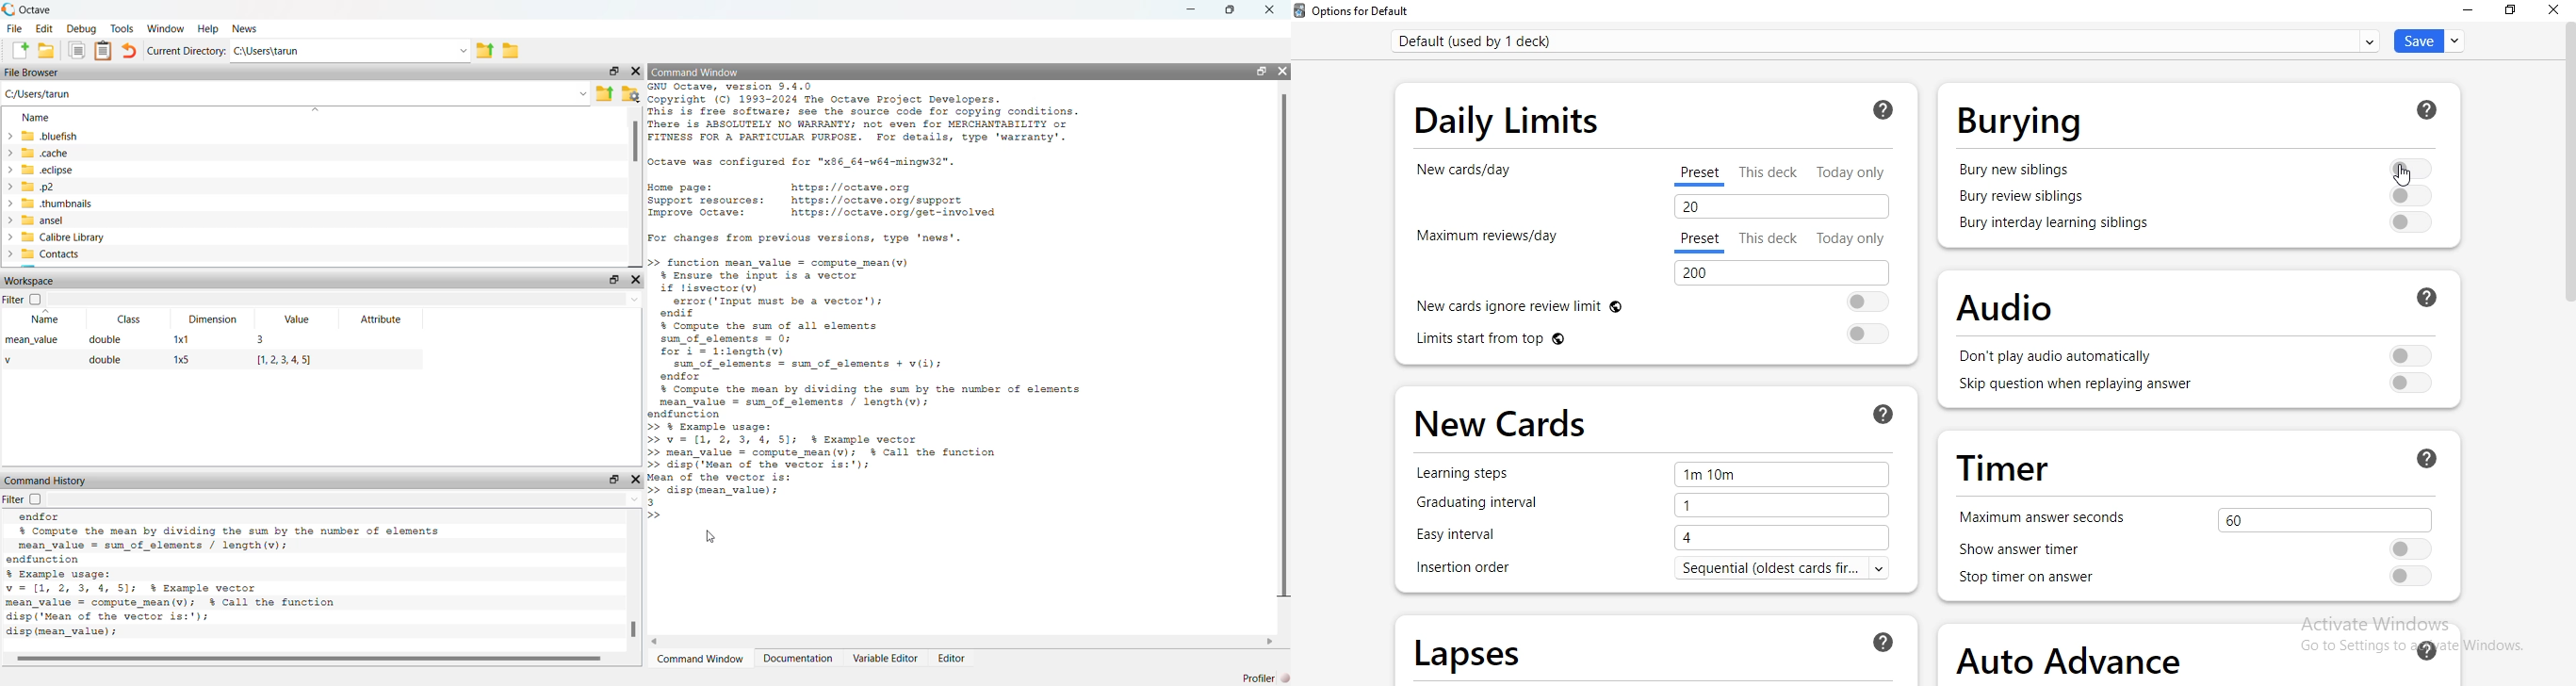 This screenshot has width=2576, height=700. Describe the element at coordinates (1472, 535) in the screenshot. I see `easy interval` at that location.